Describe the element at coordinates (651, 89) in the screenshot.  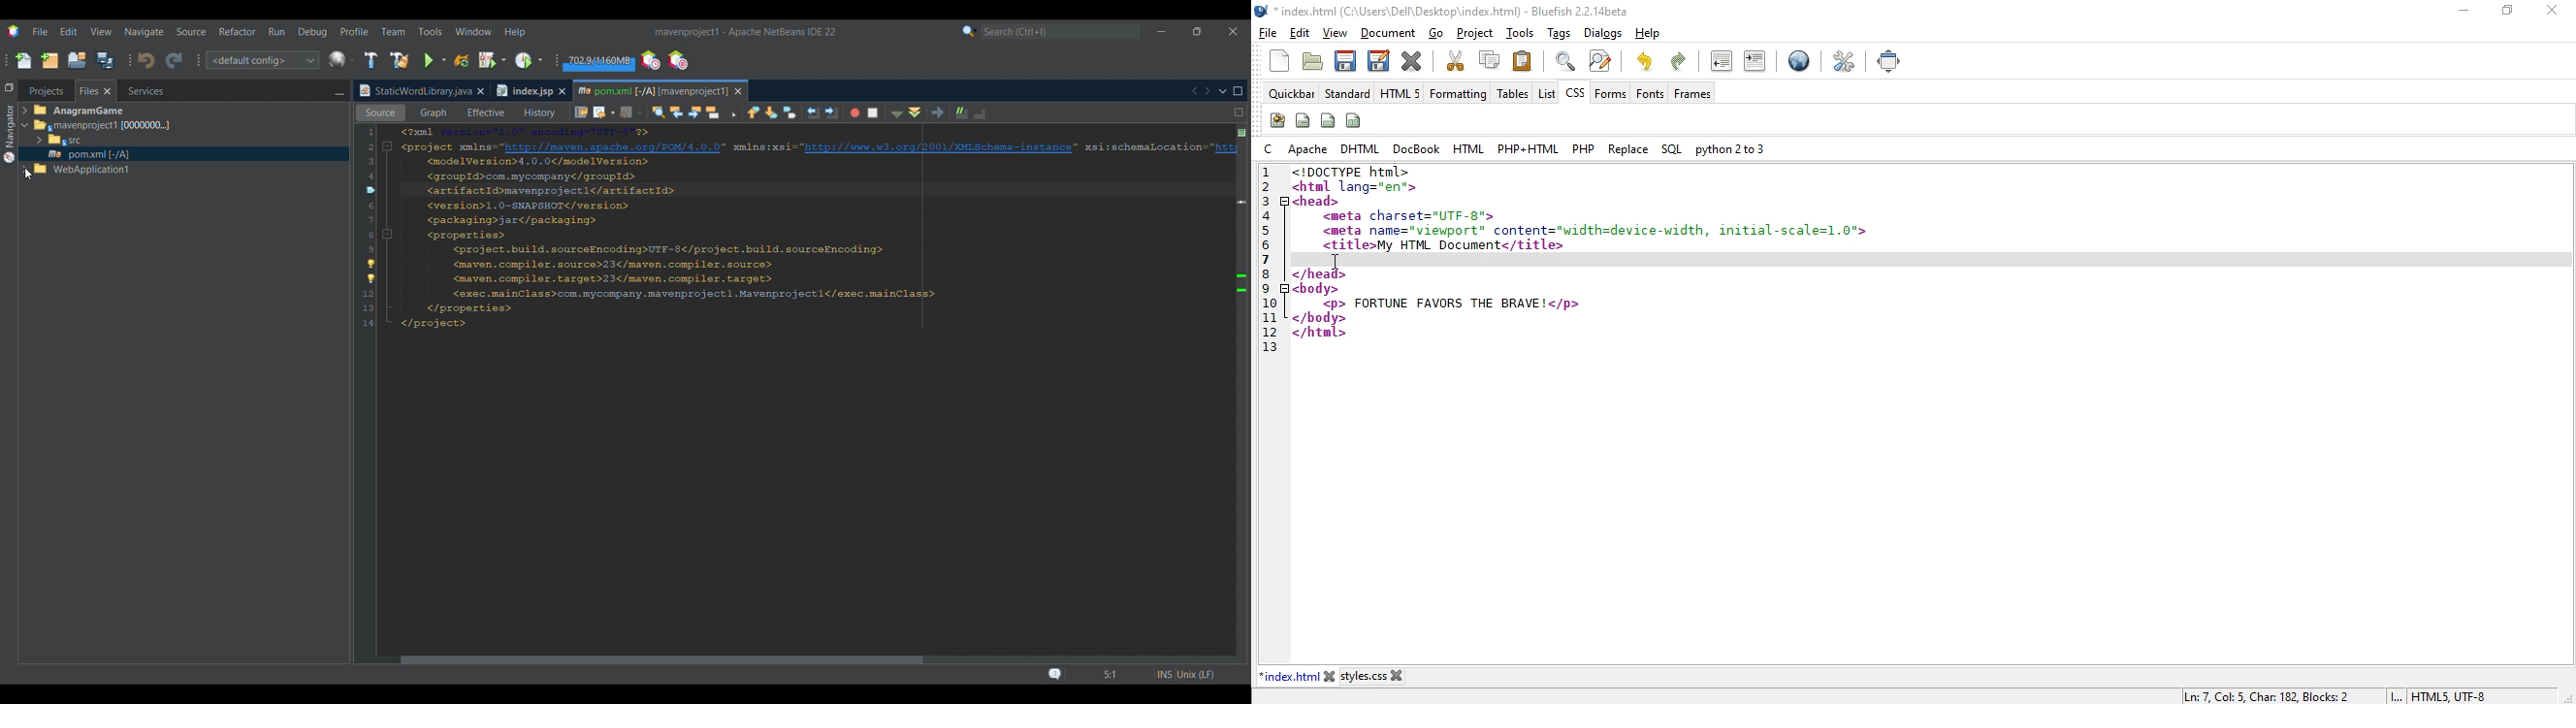
I see `Current tab highlighted` at that location.